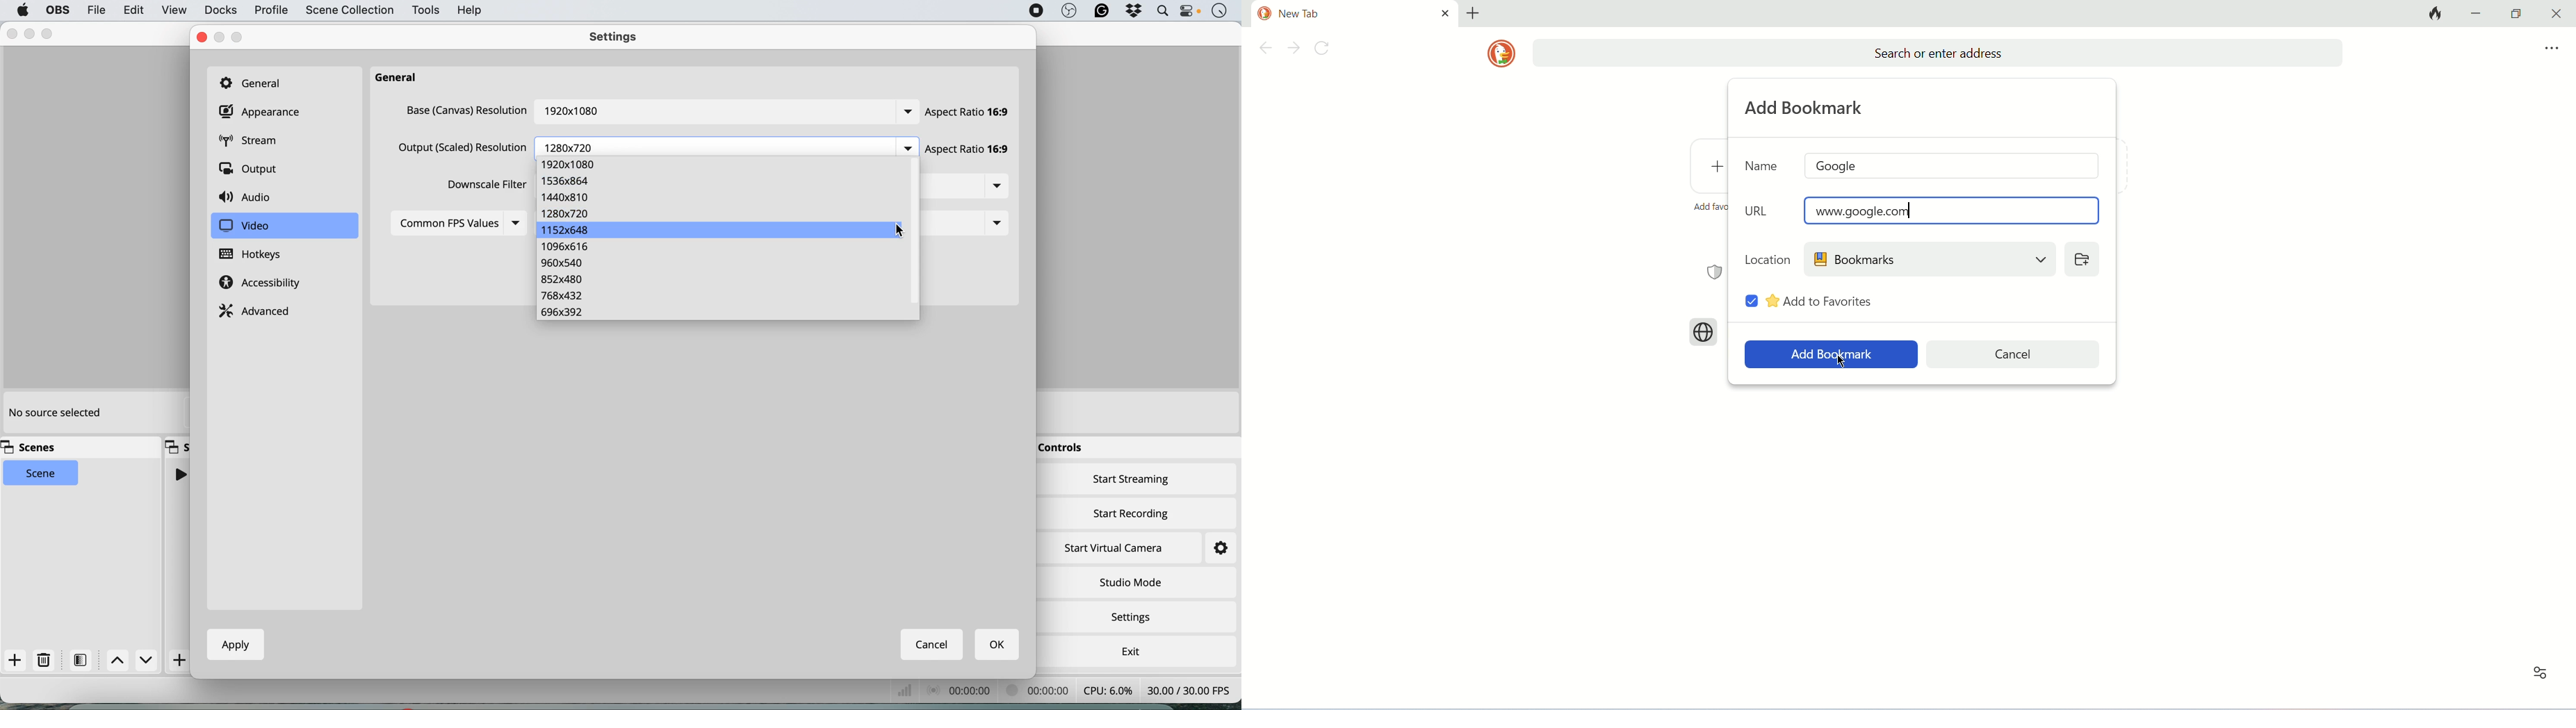 The width and height of the screenshot is (2576, 728). What do you see at coordinates (252, 170) in the screenshot?
I see `output` at bounding box center [252, 170].